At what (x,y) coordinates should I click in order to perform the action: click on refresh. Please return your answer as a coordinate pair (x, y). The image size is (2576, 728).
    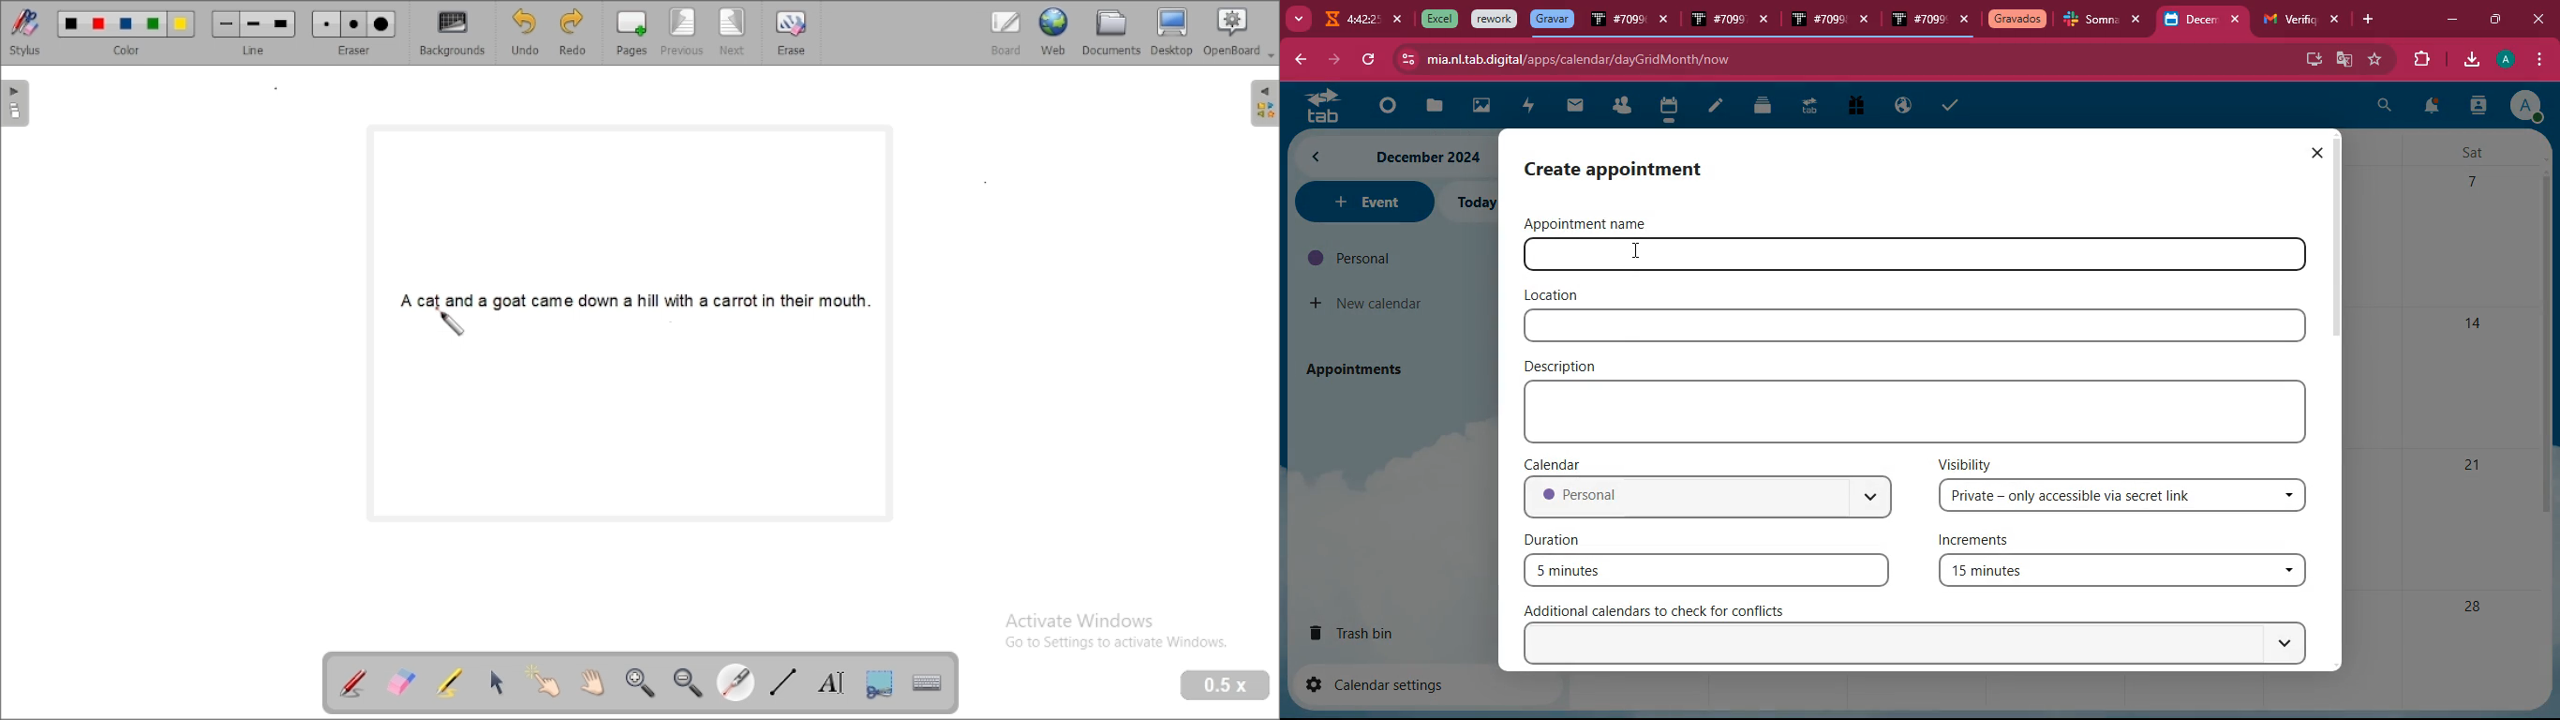
    Looking at the image, I should click on (1368, 60).